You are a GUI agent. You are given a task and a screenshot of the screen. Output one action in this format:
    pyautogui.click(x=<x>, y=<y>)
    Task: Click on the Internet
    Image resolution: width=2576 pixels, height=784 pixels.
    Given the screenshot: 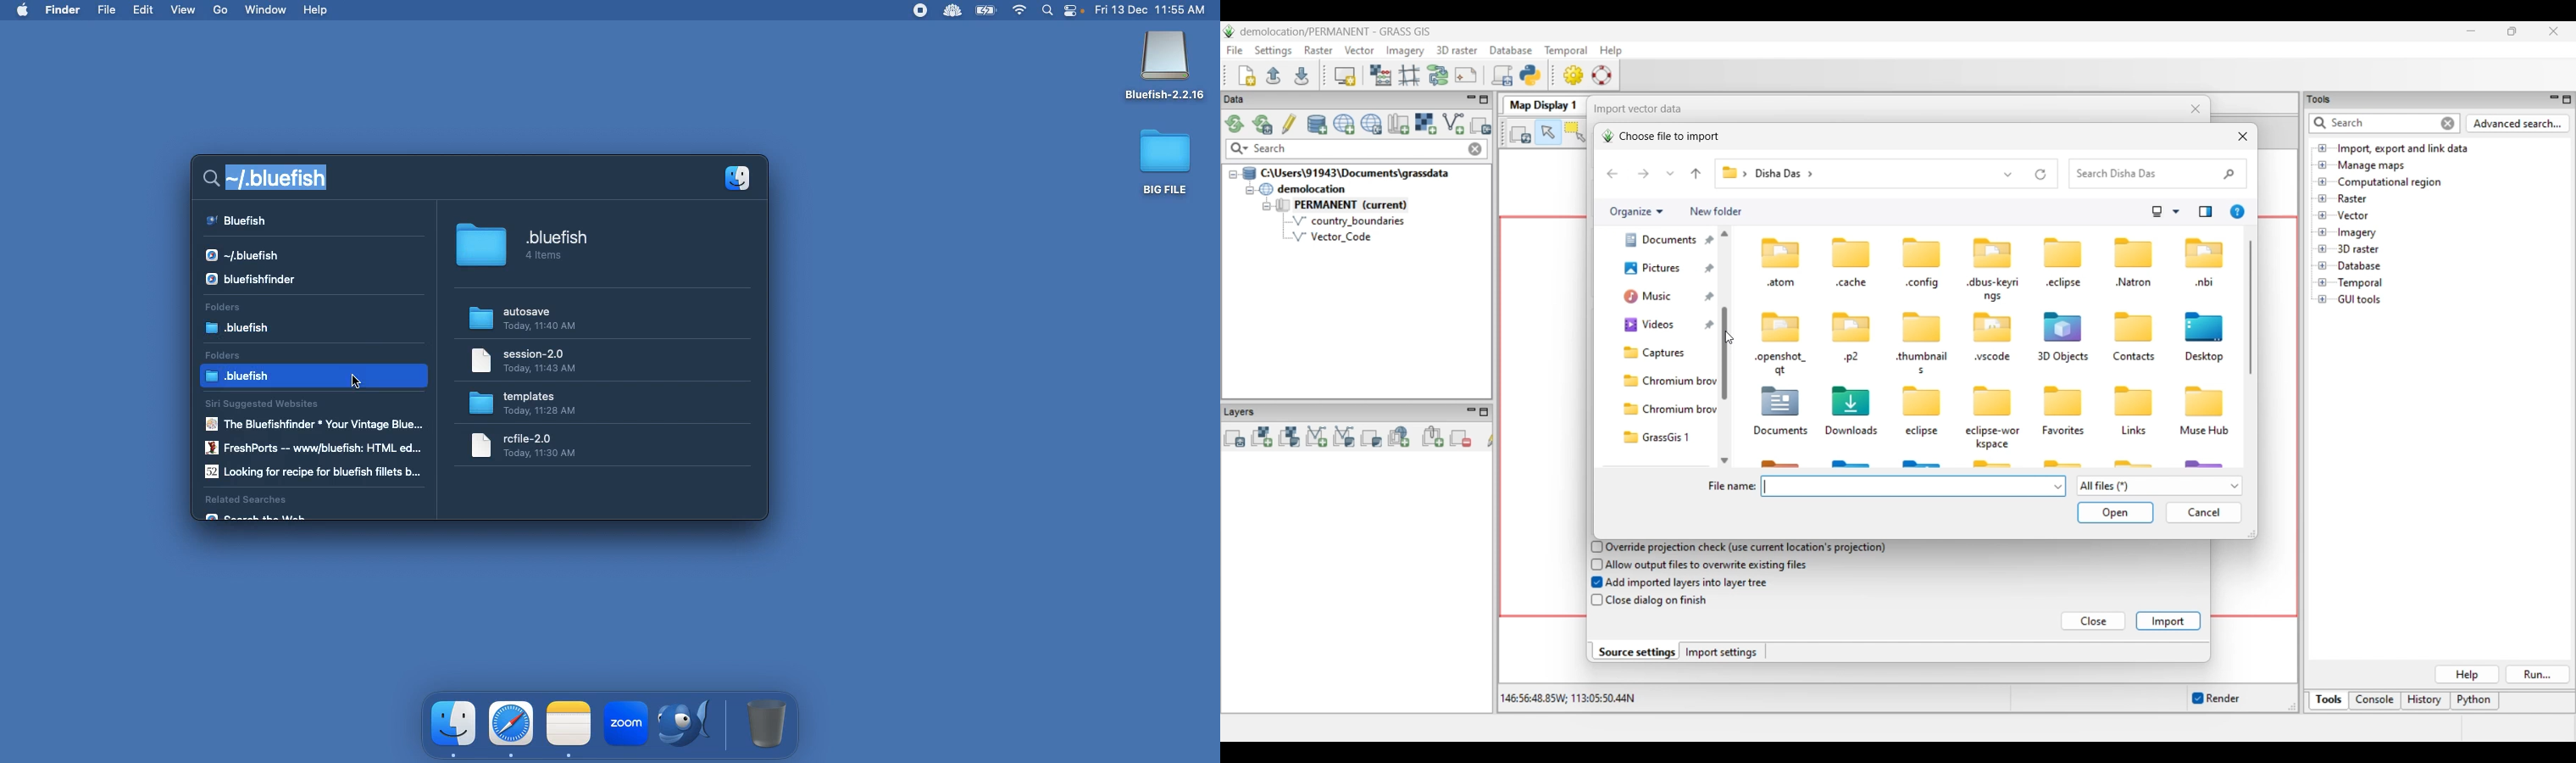 What is the action you would take?
    pyautogui.click(x=1020, y=11)
    